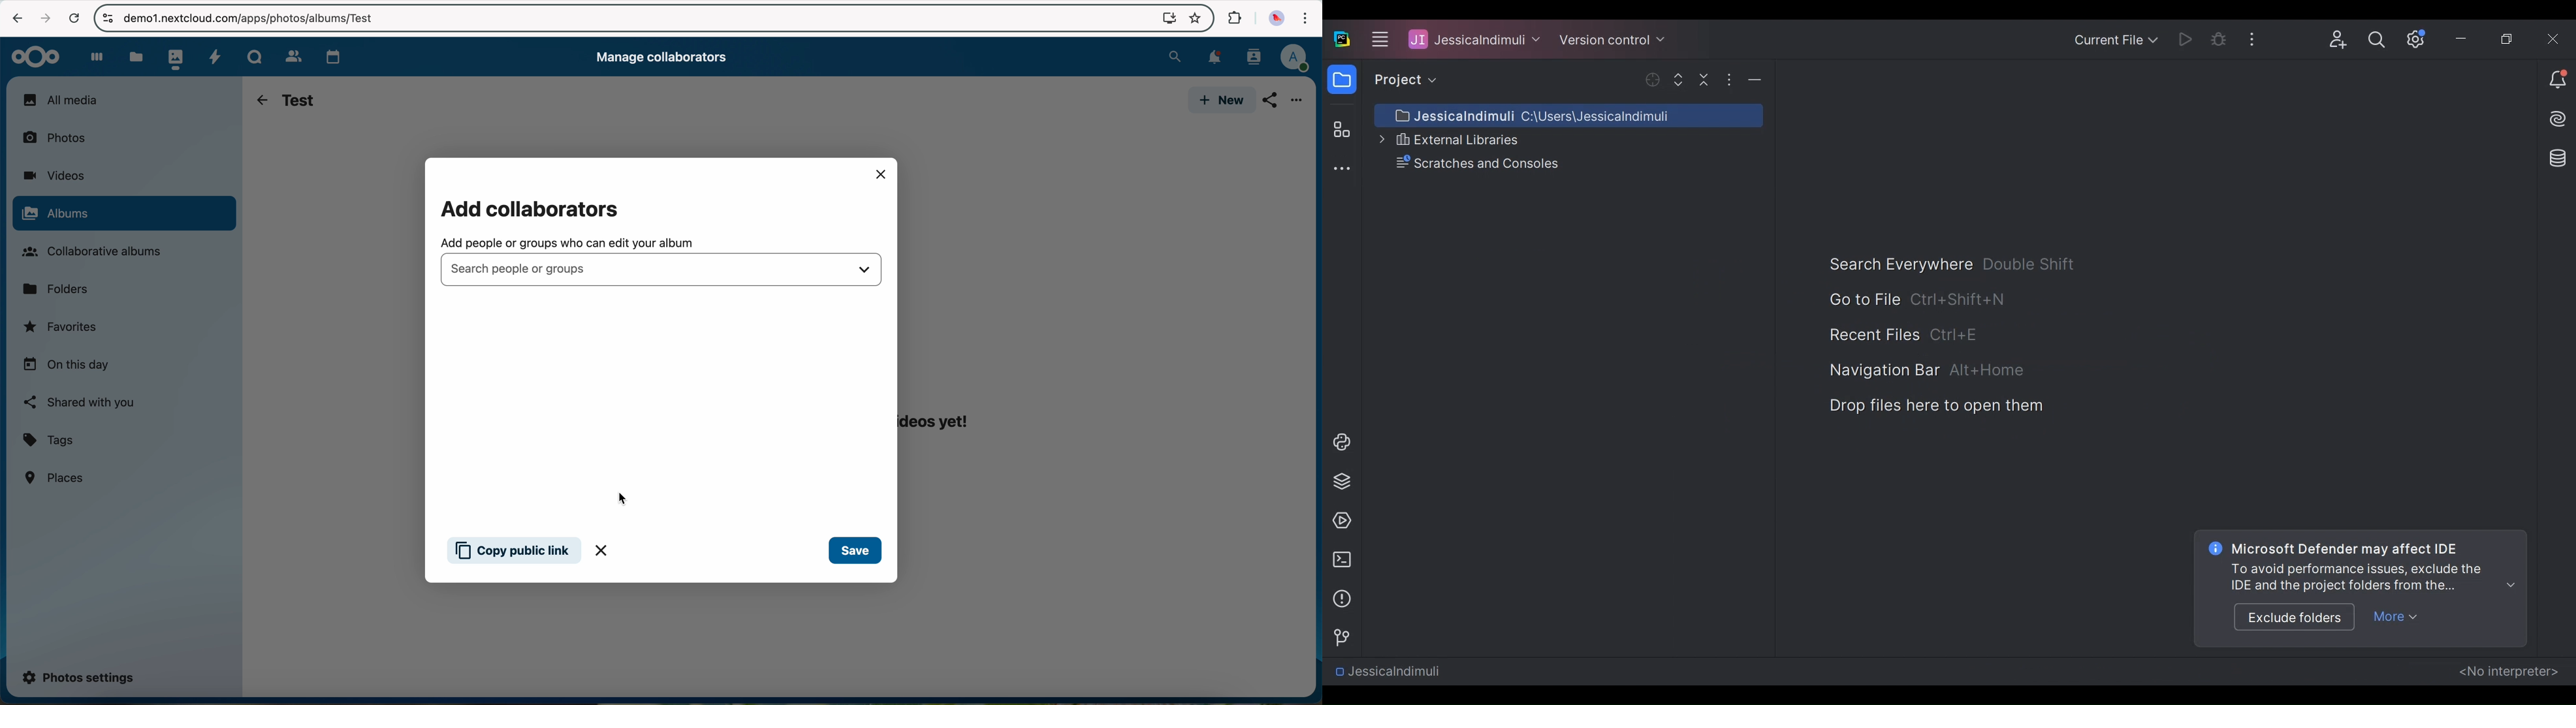  What do you see at coordinates (567, 243) in the screenshot?
I see `add people or groups who can edit your album` at bounding box center [567, 243].